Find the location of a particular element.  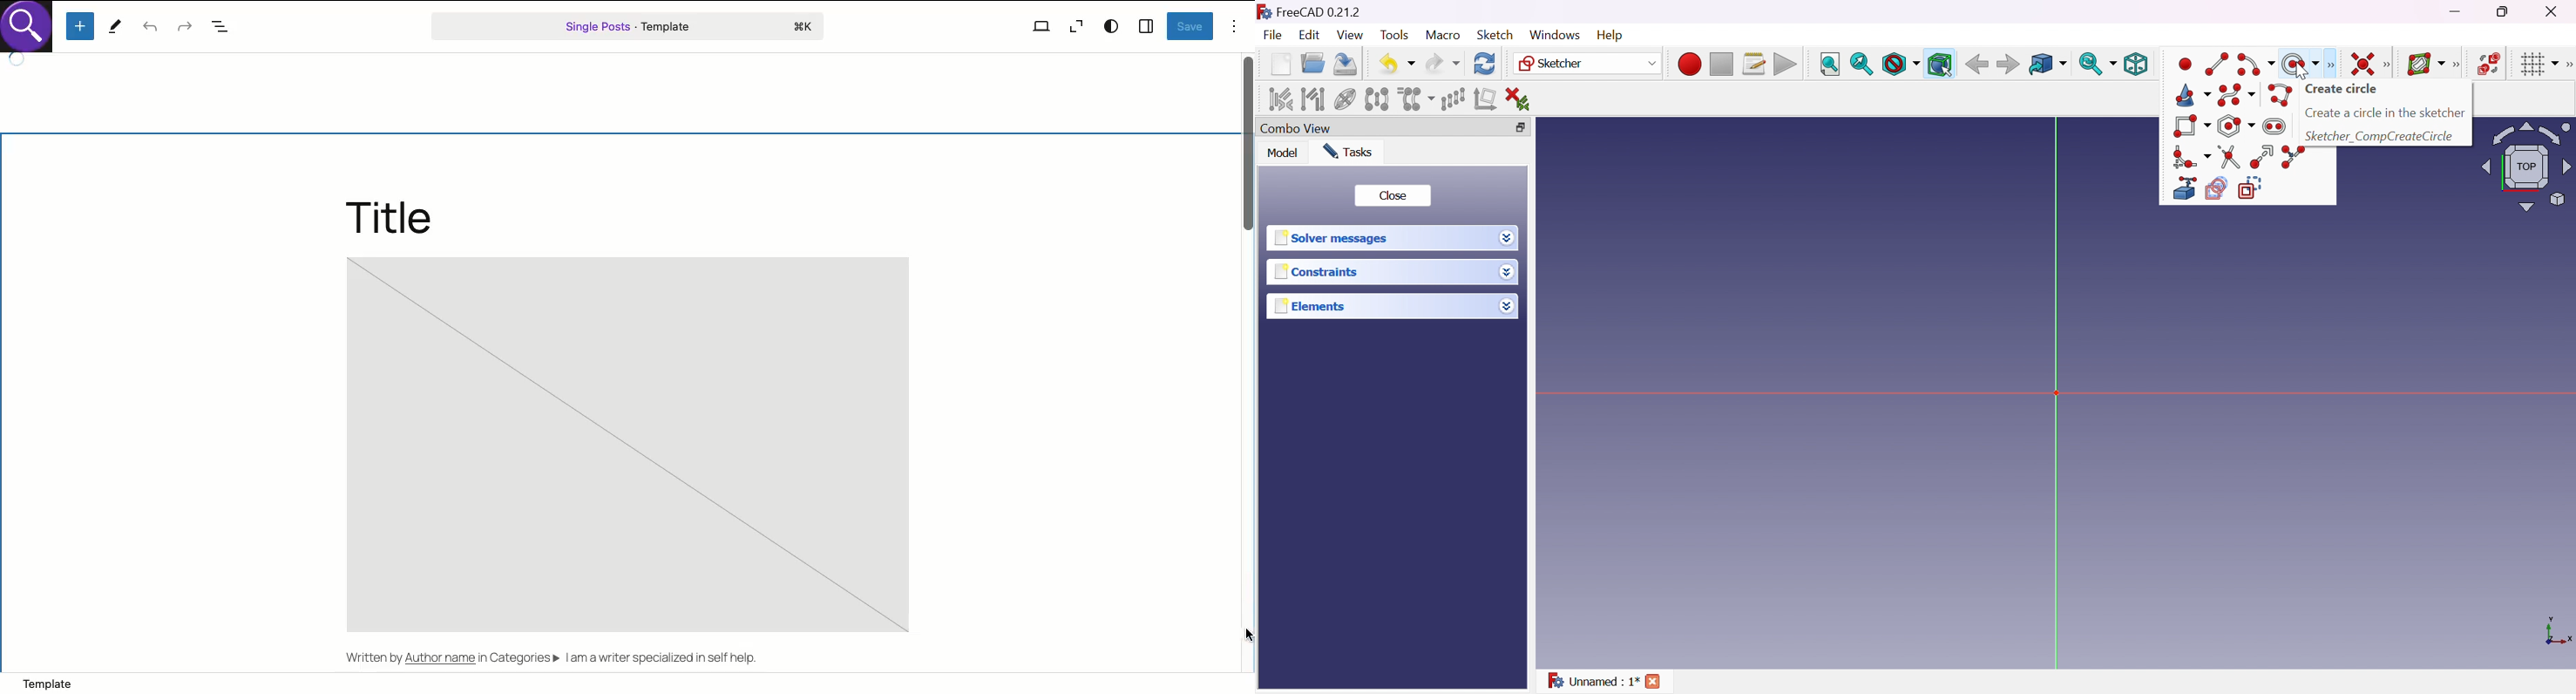

Refresh is located at coordinates (1485, 64).